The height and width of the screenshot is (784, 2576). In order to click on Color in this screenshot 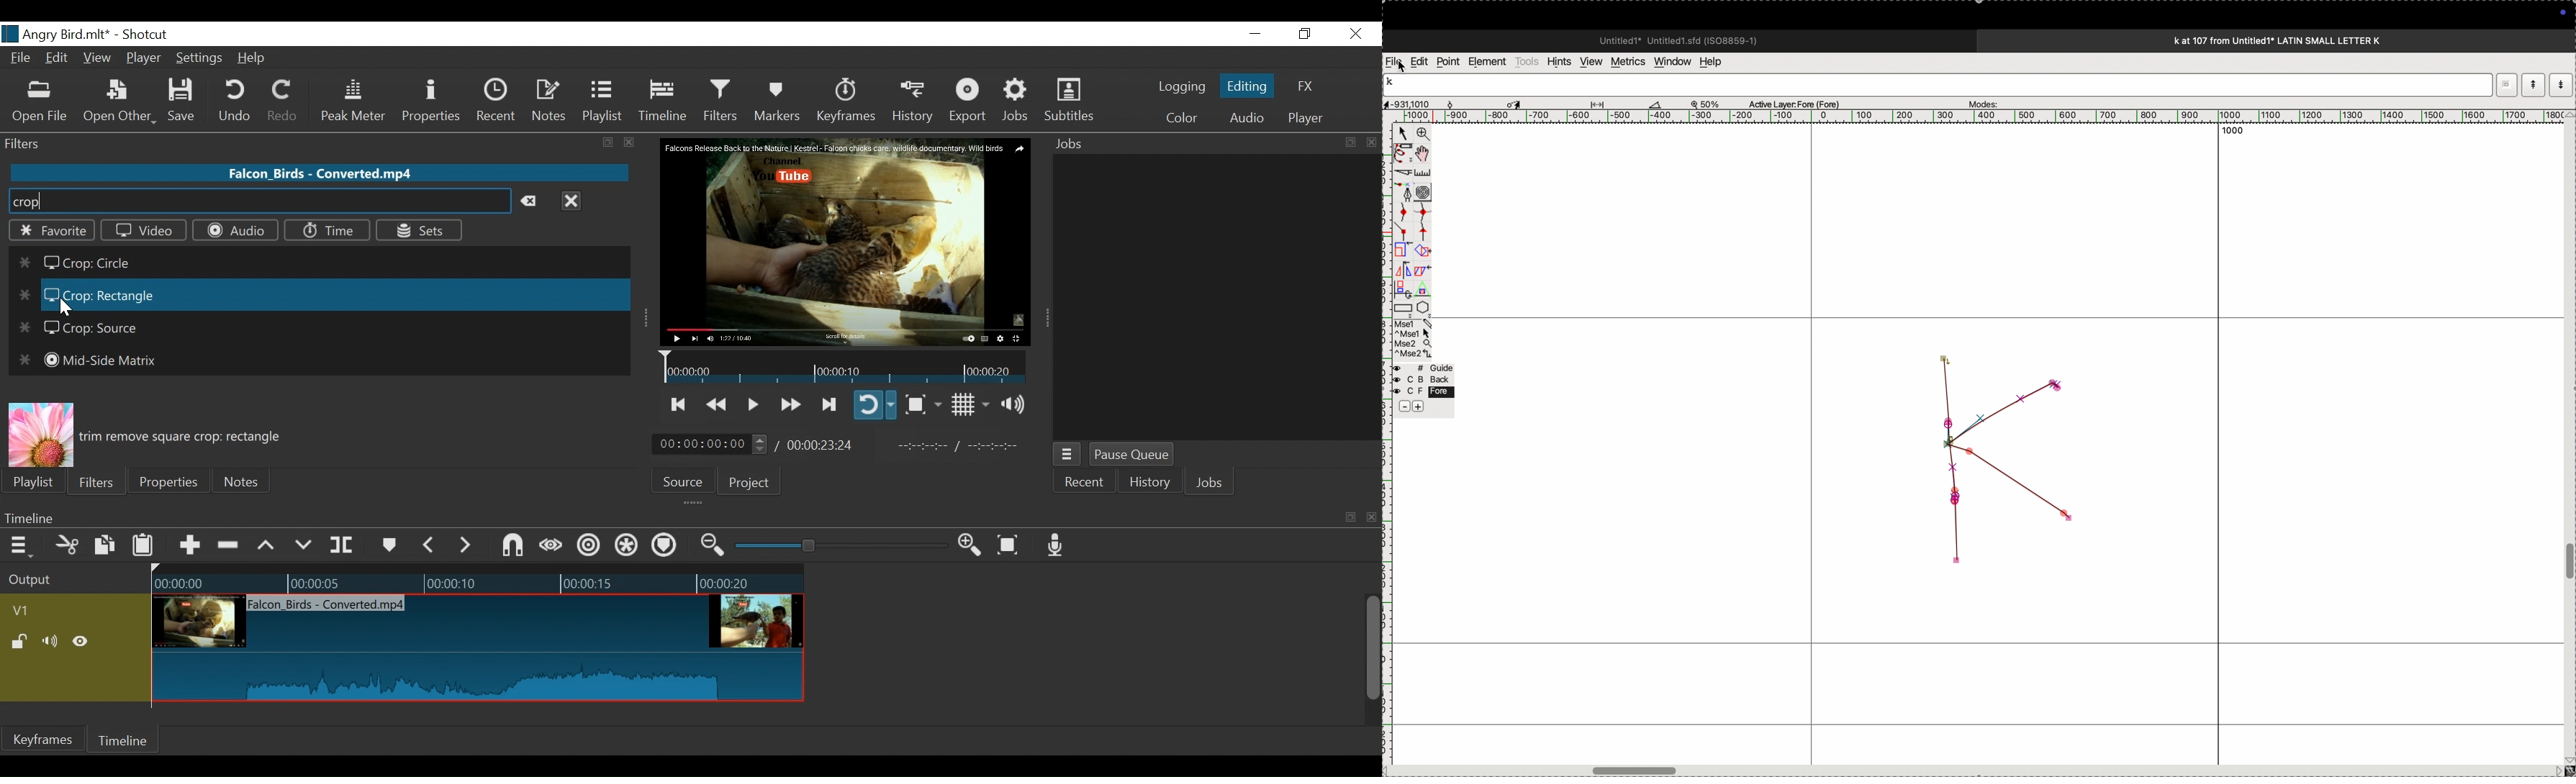, I will do `click(1178, 118)`.